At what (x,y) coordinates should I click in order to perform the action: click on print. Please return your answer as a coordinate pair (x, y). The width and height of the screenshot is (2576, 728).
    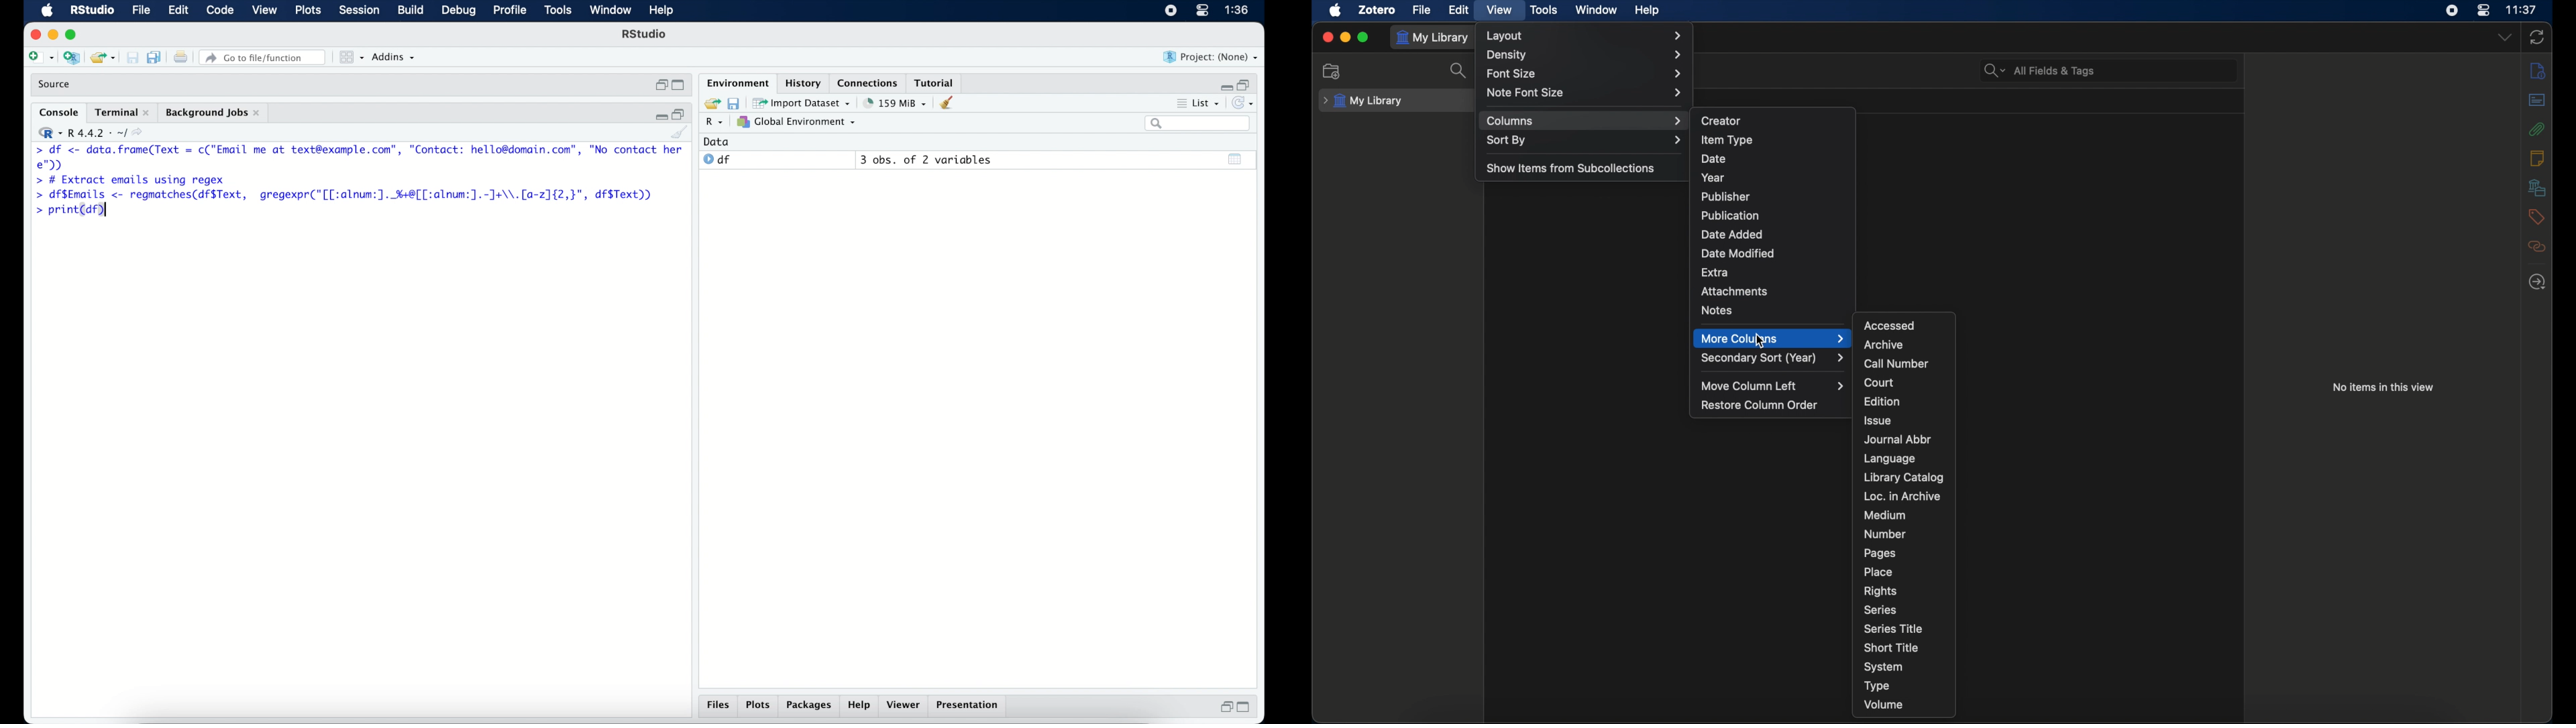
    Looking at the image, I should click on (180, 57).